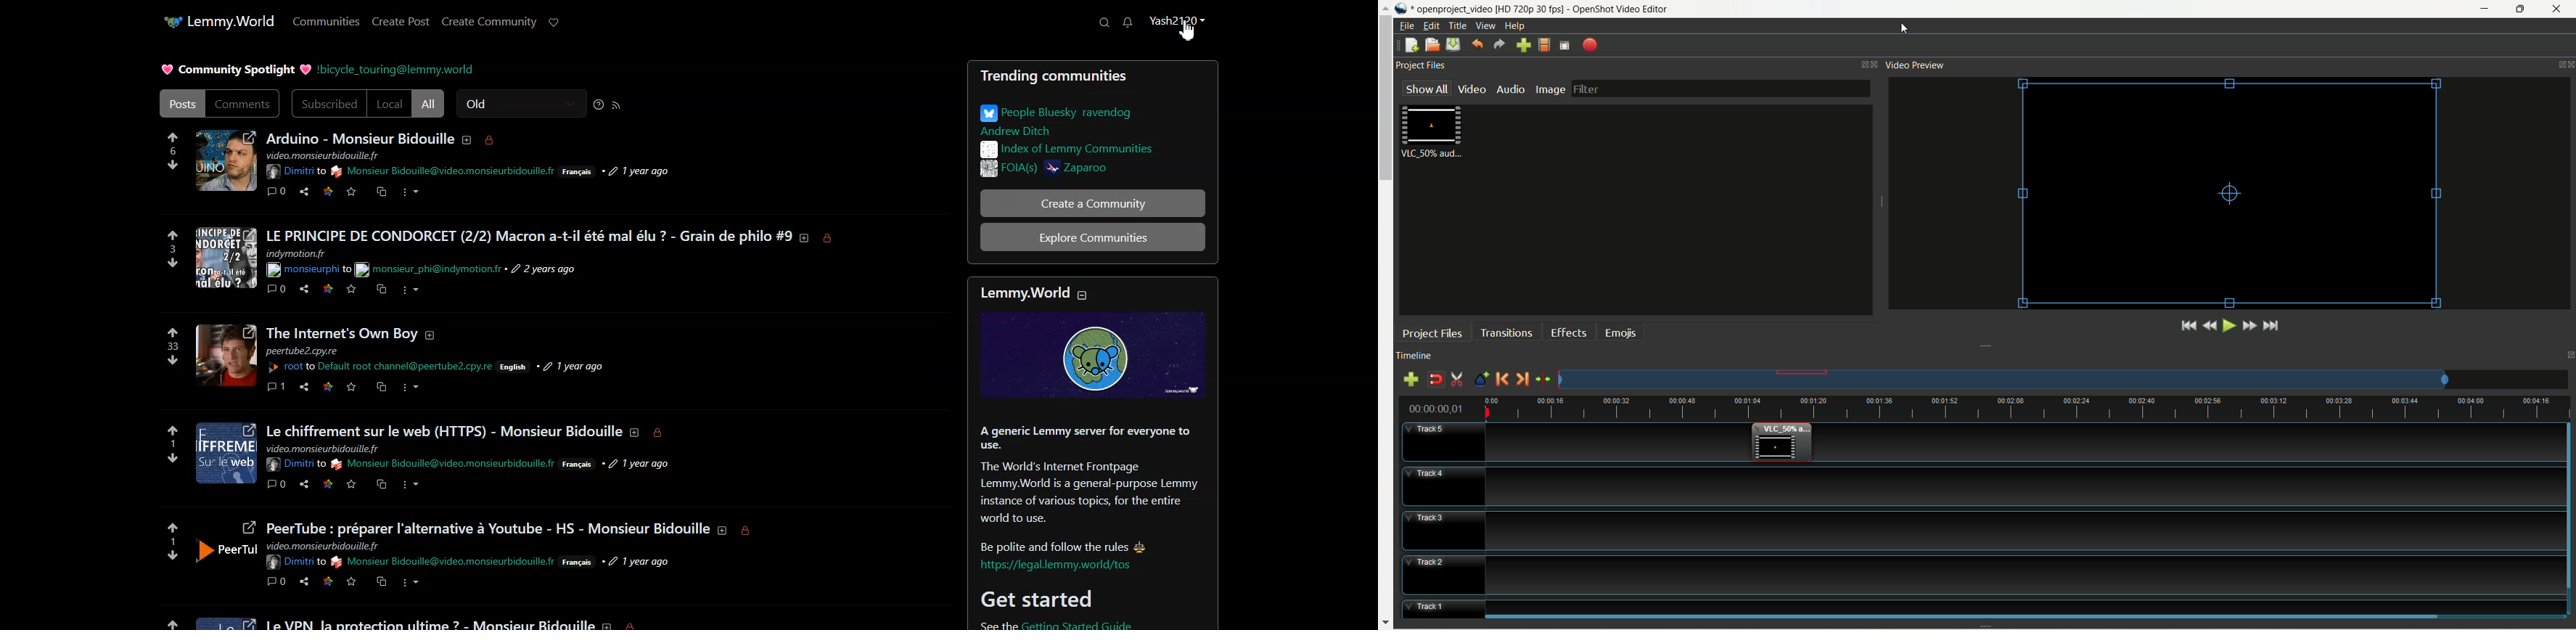 The width and height of the screenshot is (2576, 644). I want to click on Unread Message, so click(1128, 22).